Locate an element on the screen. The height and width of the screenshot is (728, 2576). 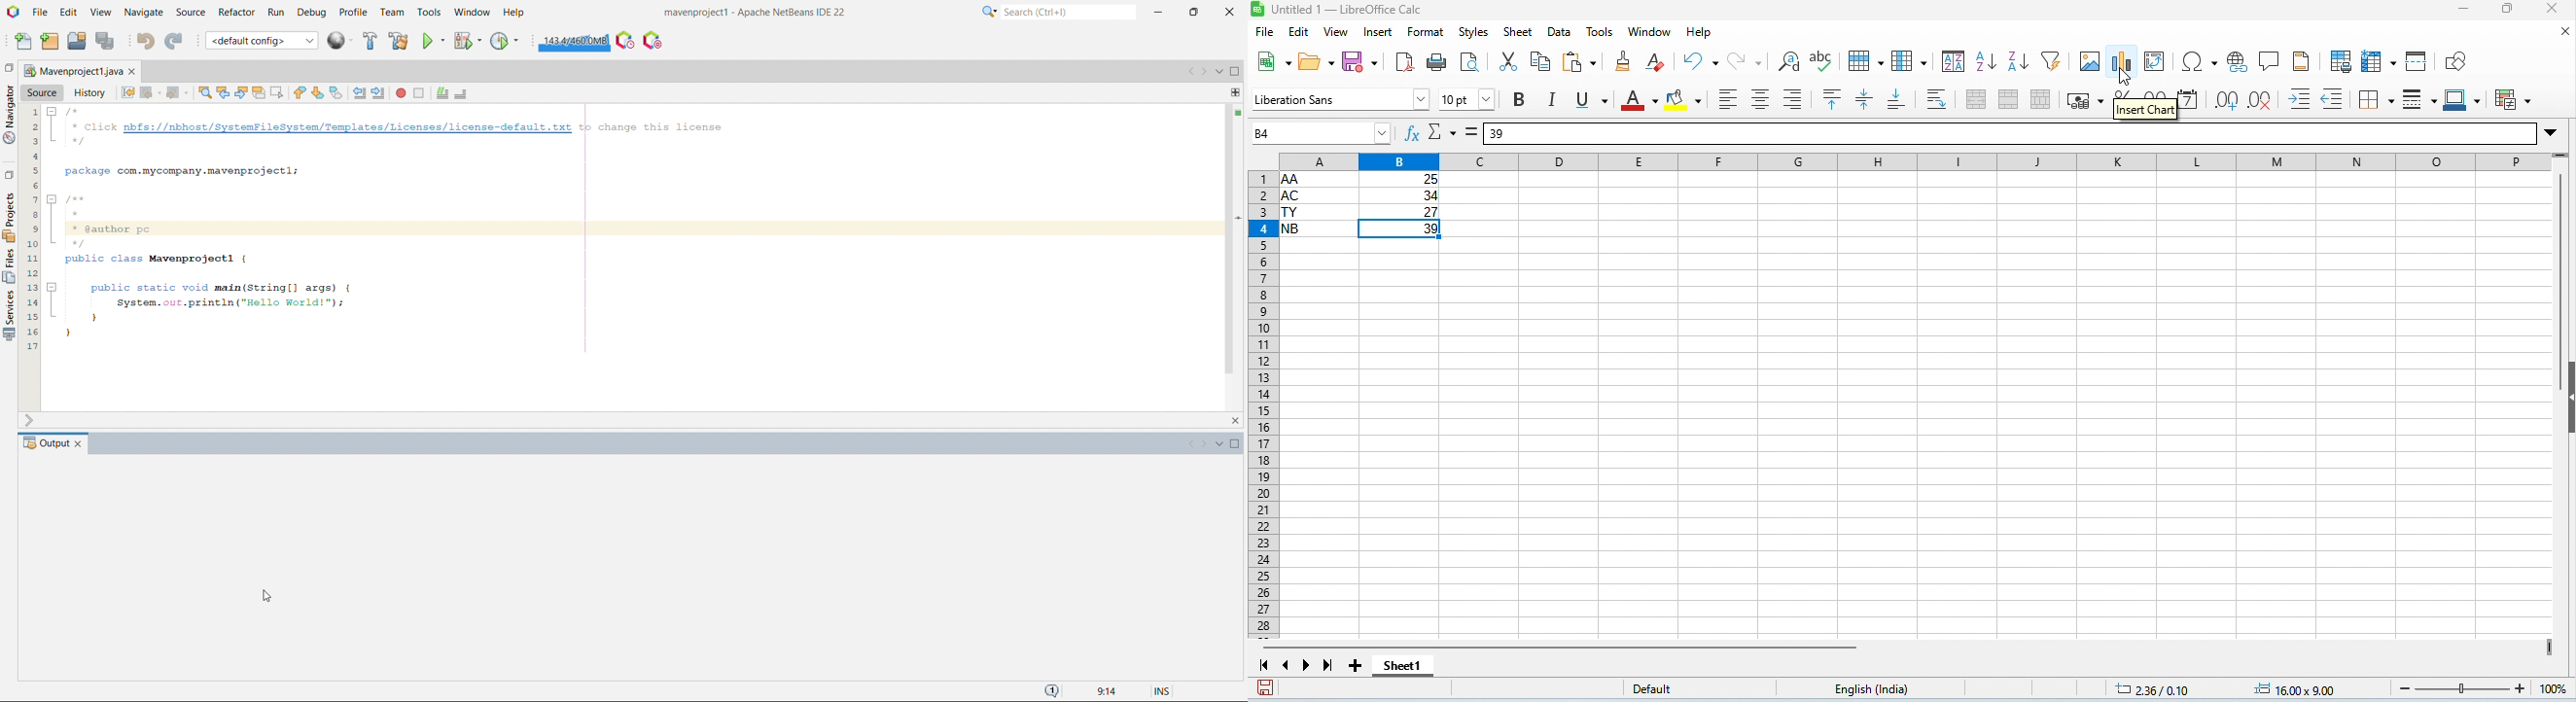
merge and center is located at coordinates (1977, 99).